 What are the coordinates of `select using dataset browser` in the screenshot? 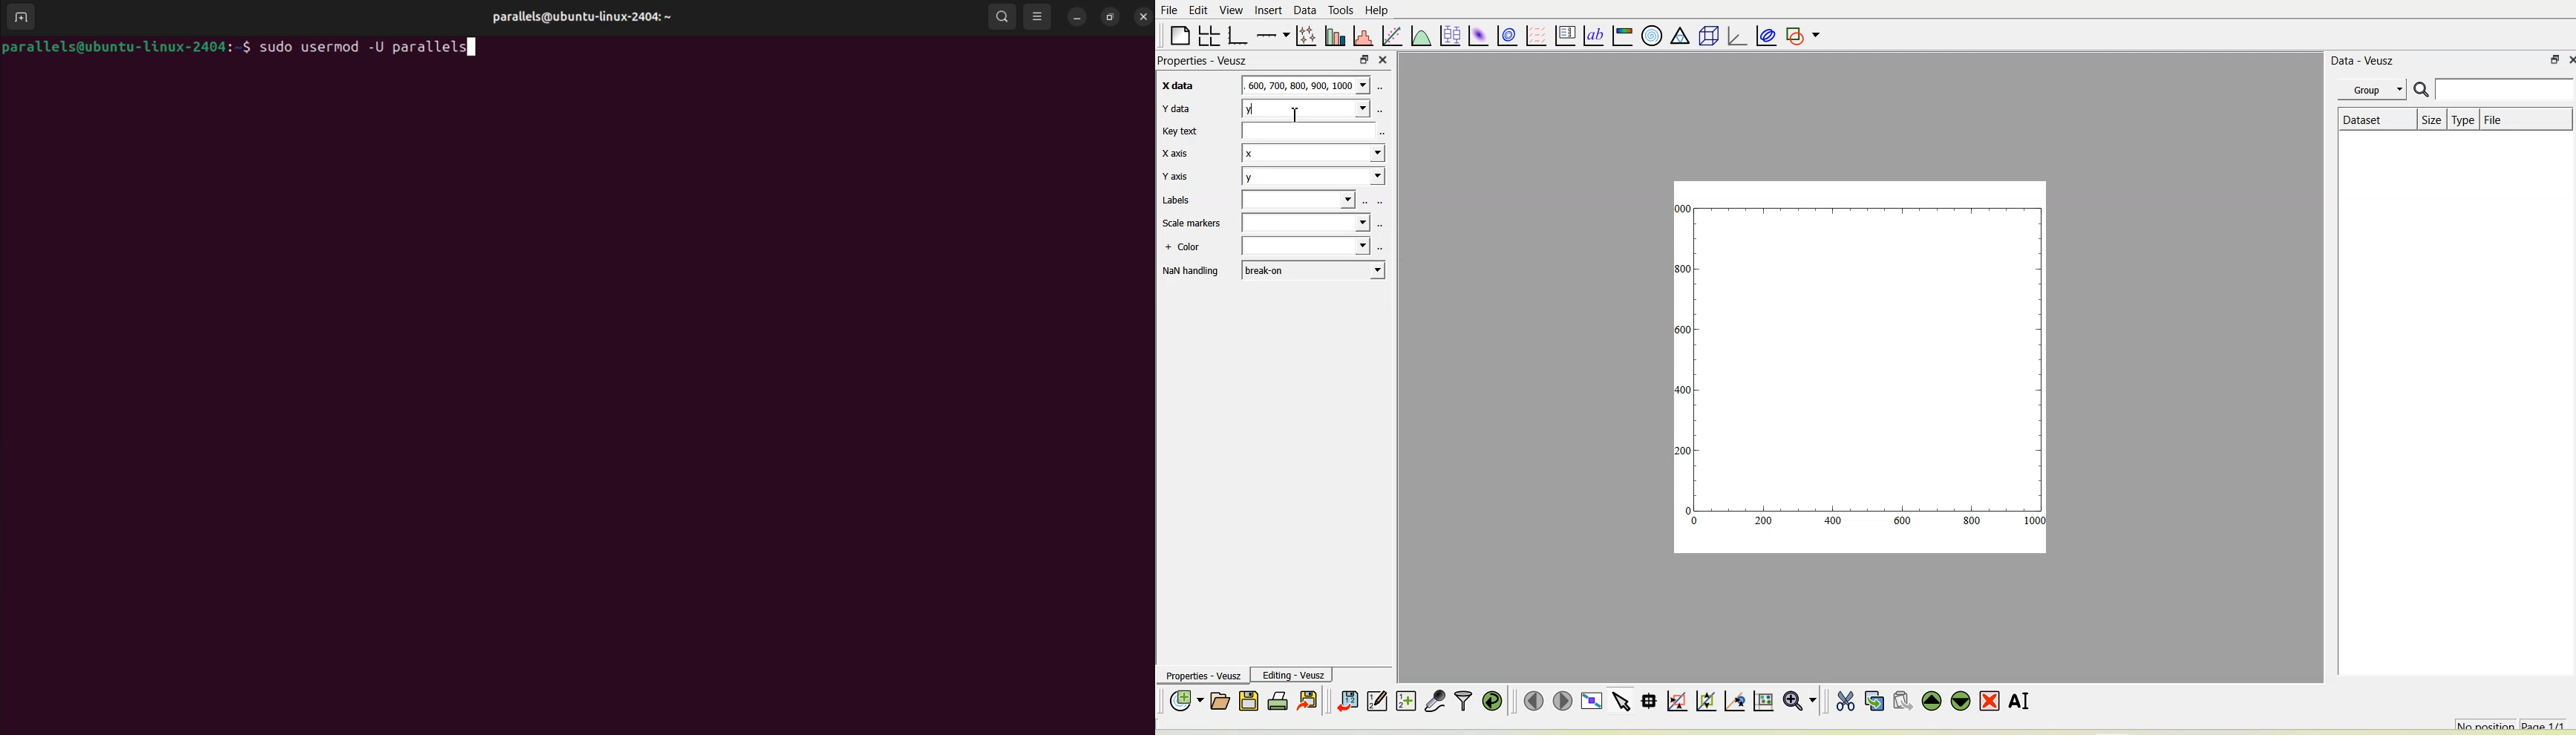 It's located at (1367, 201).